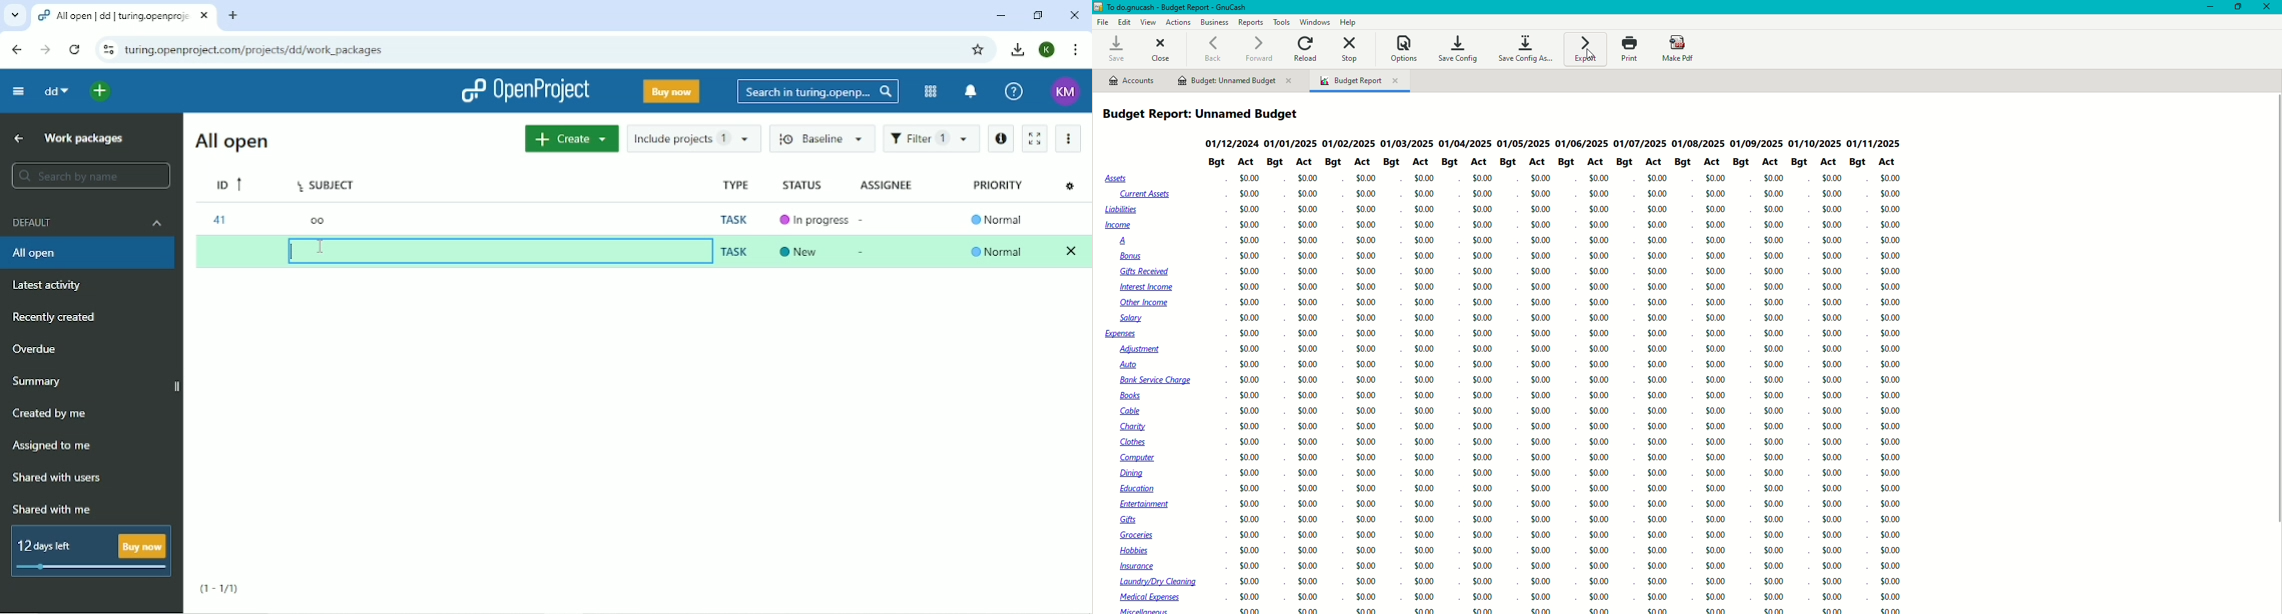 This screenshot has height=616, width=2296. Describe the element at coordinates (1366, 224) in the screenshot. I see `0.00` at that location.